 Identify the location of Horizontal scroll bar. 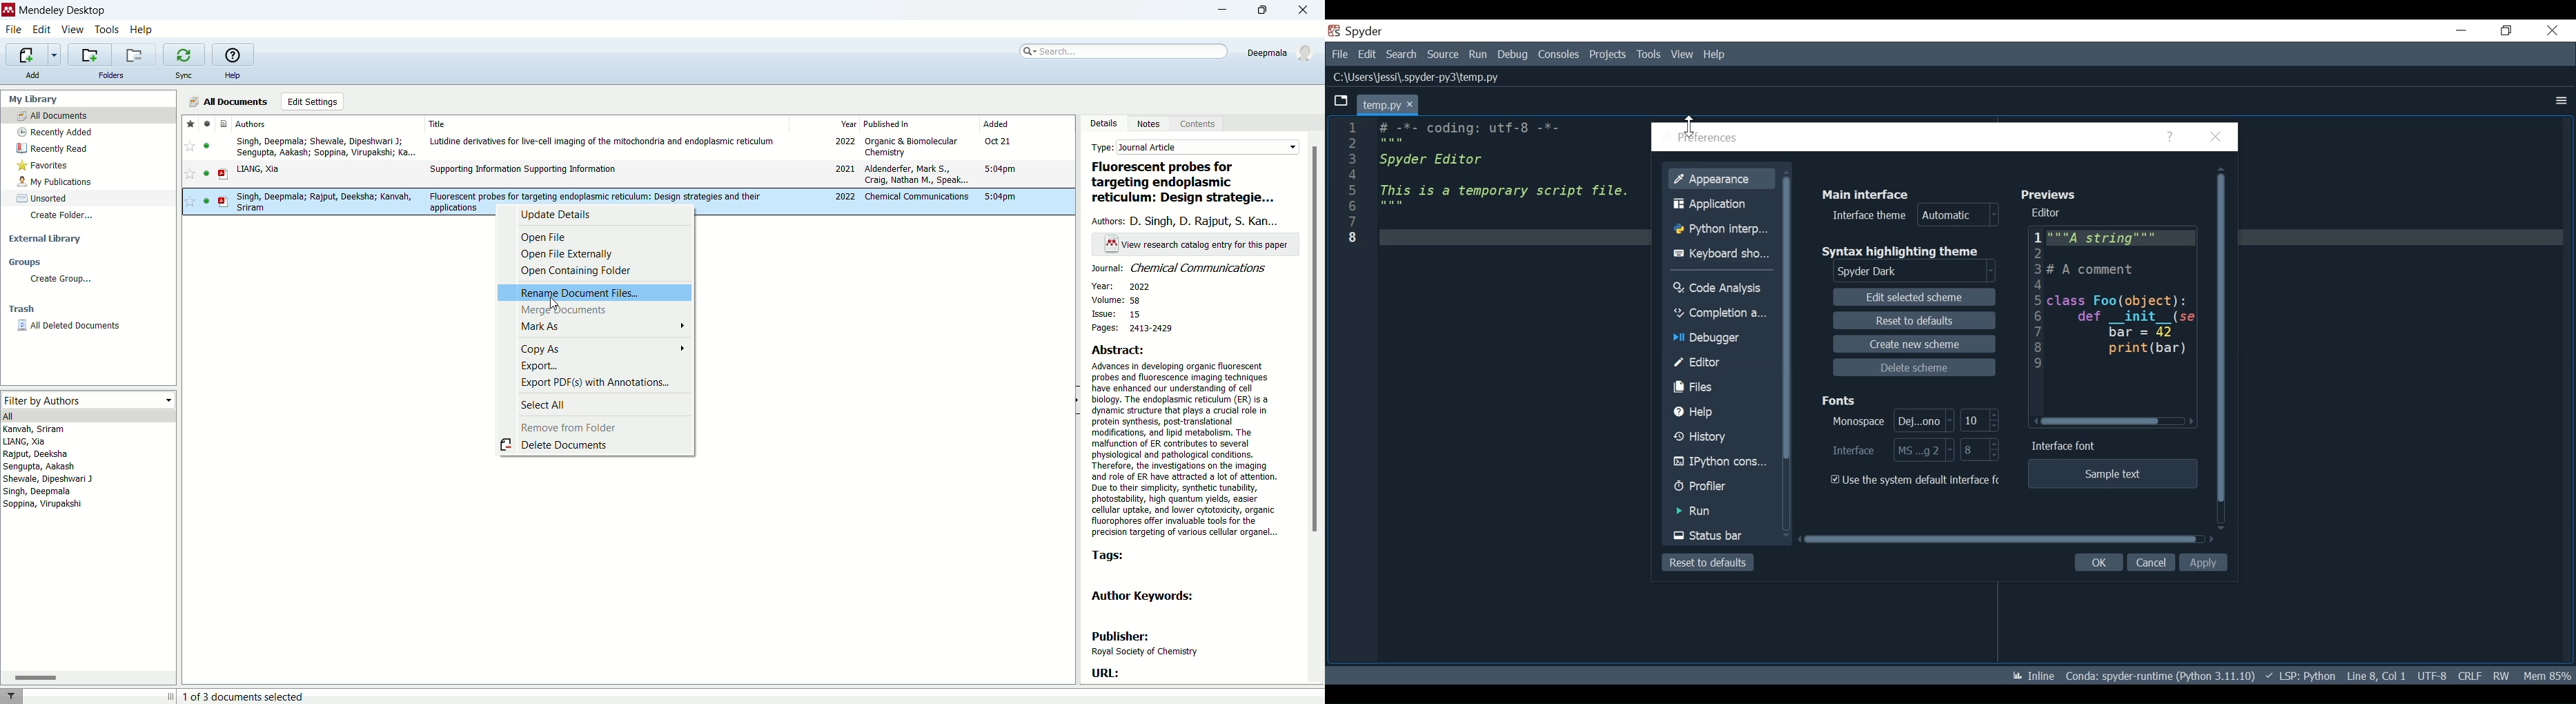
(88, 677).